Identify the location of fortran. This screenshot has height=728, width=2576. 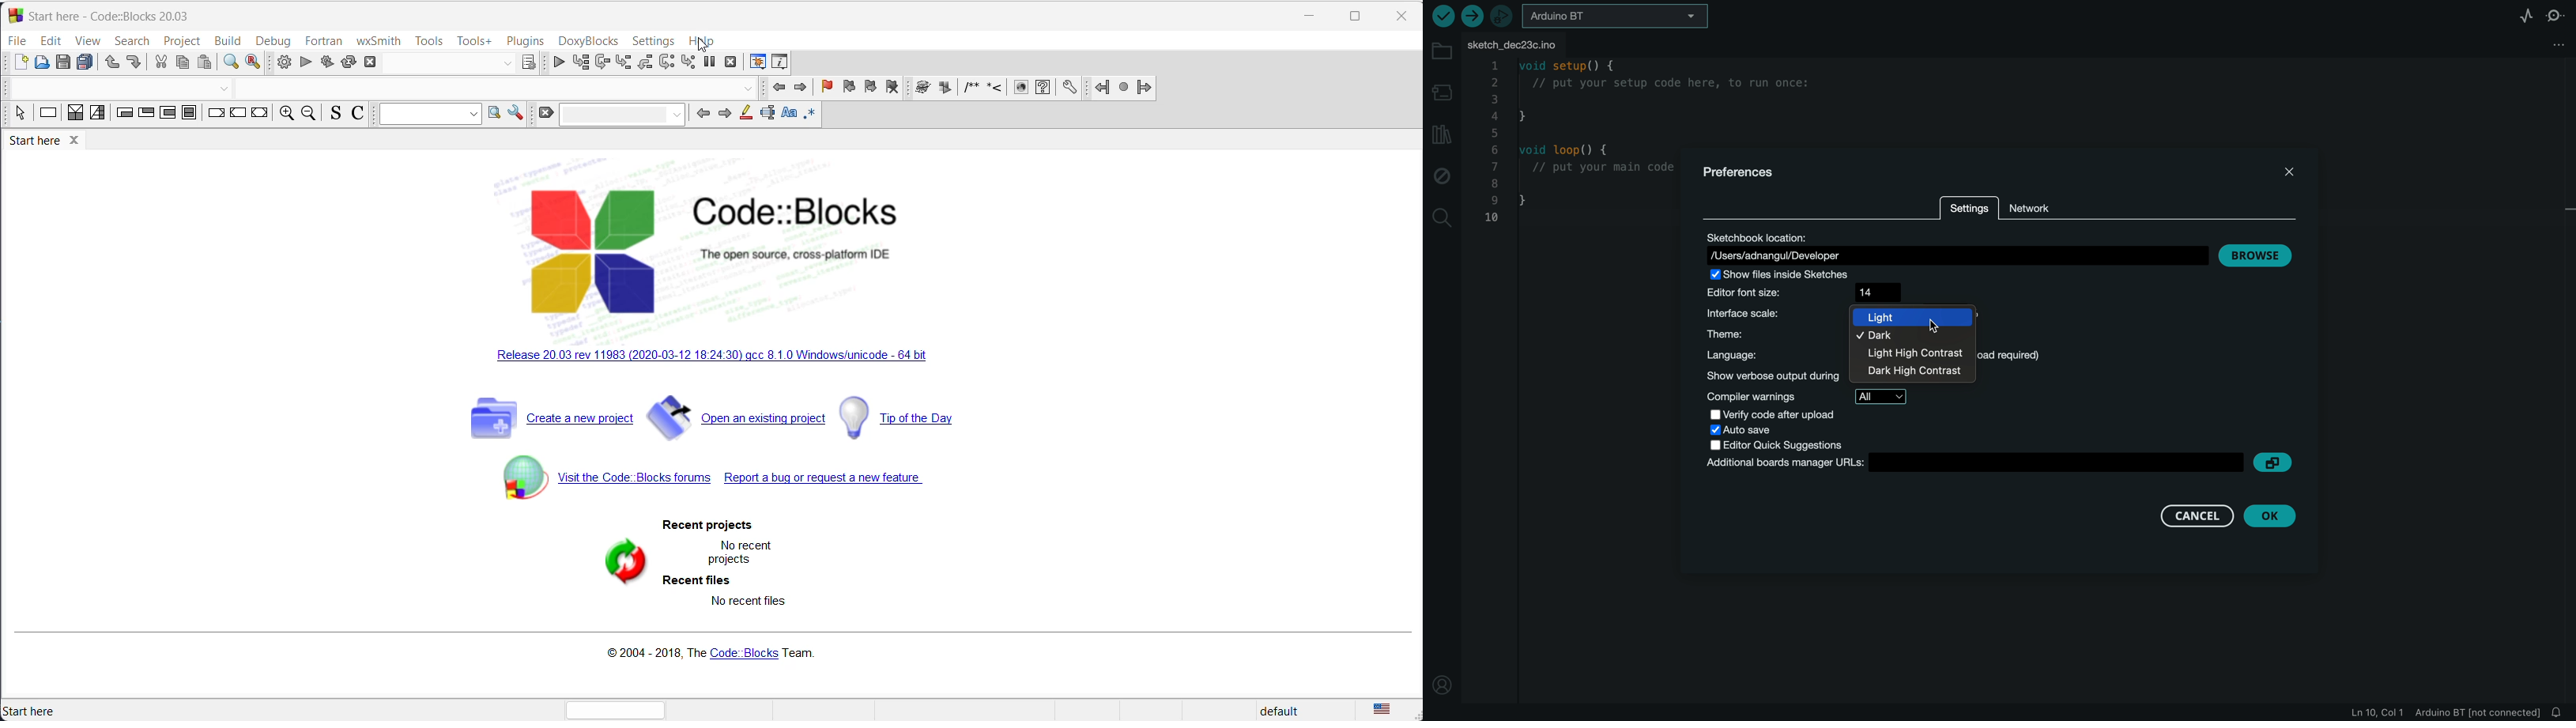
(322, 40).